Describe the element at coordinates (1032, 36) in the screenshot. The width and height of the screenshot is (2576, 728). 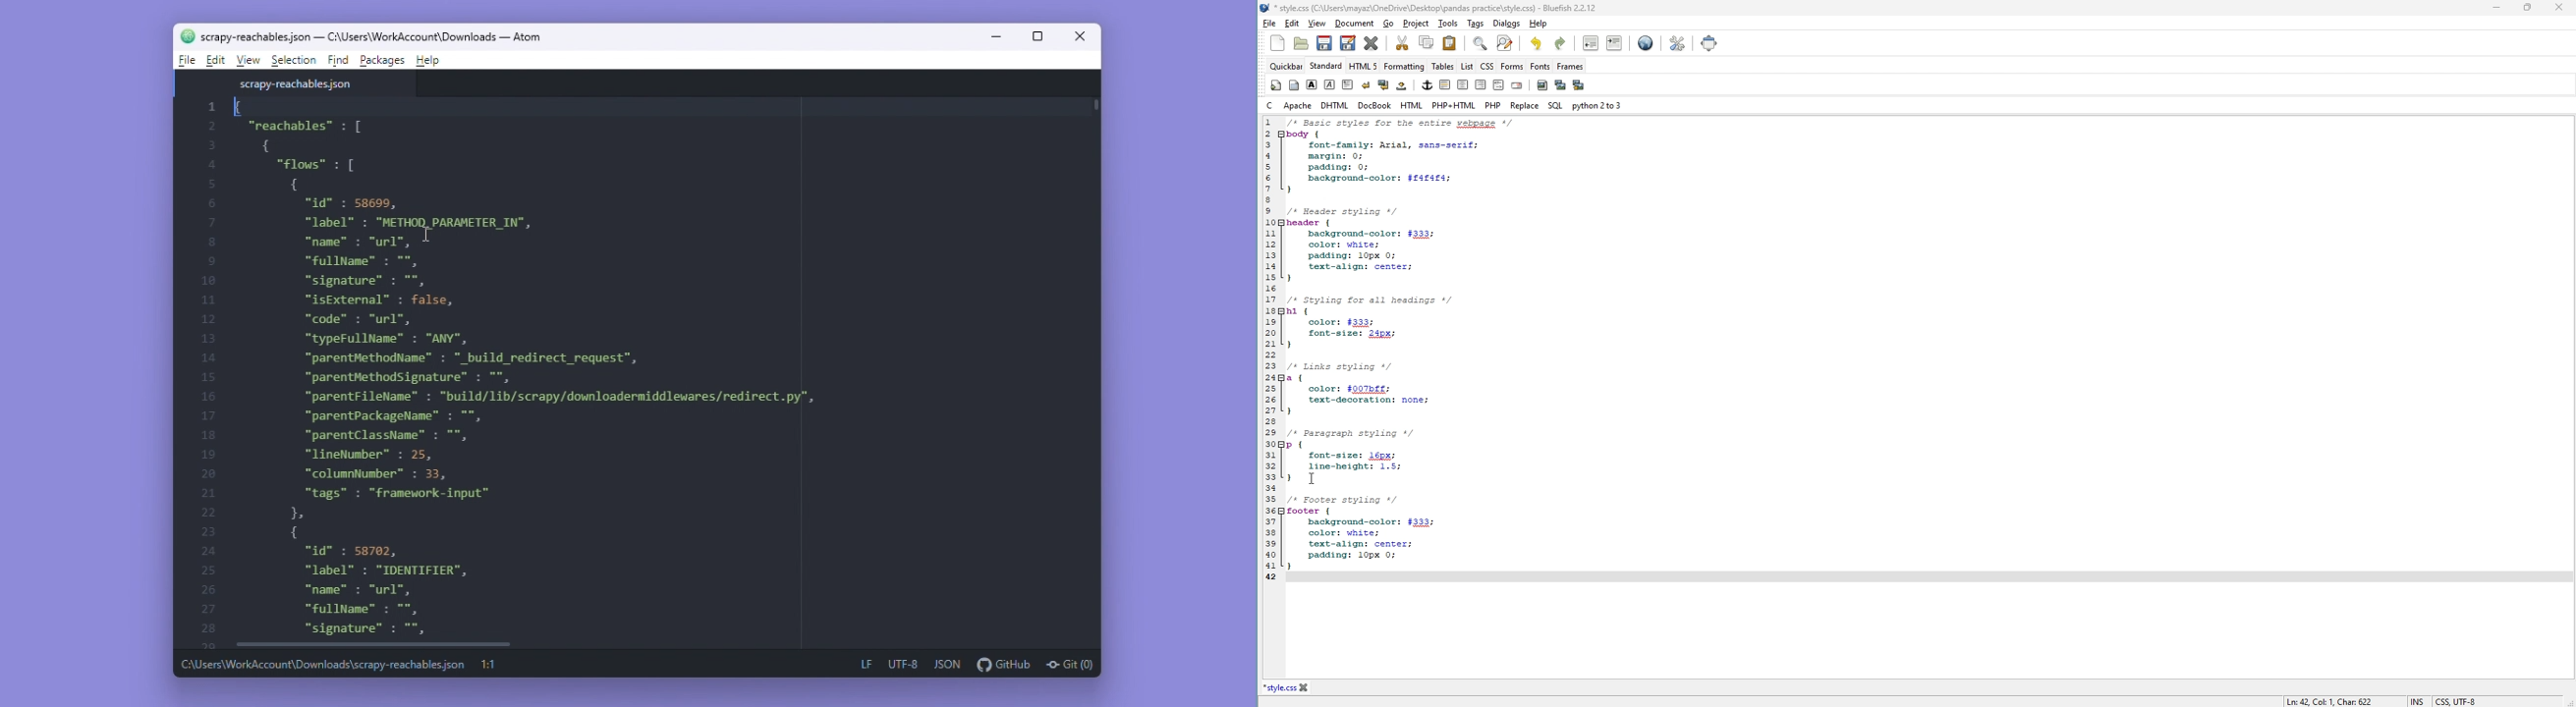
I see `Maximize` at that location.